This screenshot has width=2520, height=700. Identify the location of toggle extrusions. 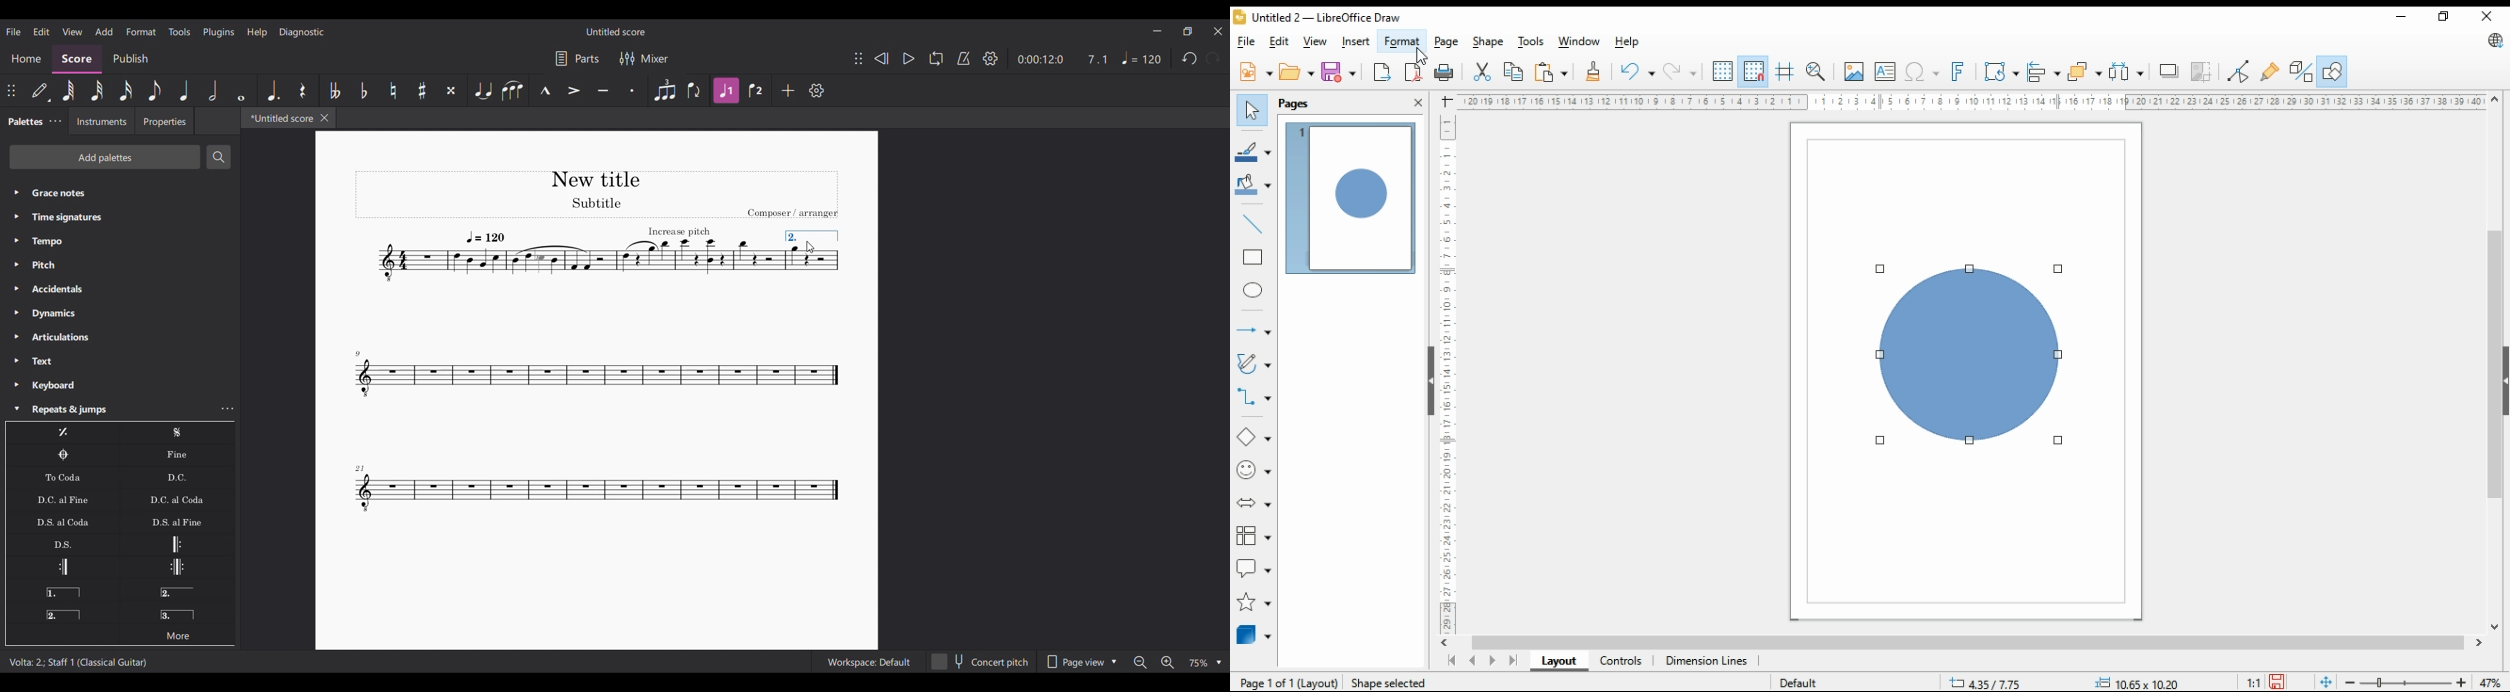
(2301, 70).